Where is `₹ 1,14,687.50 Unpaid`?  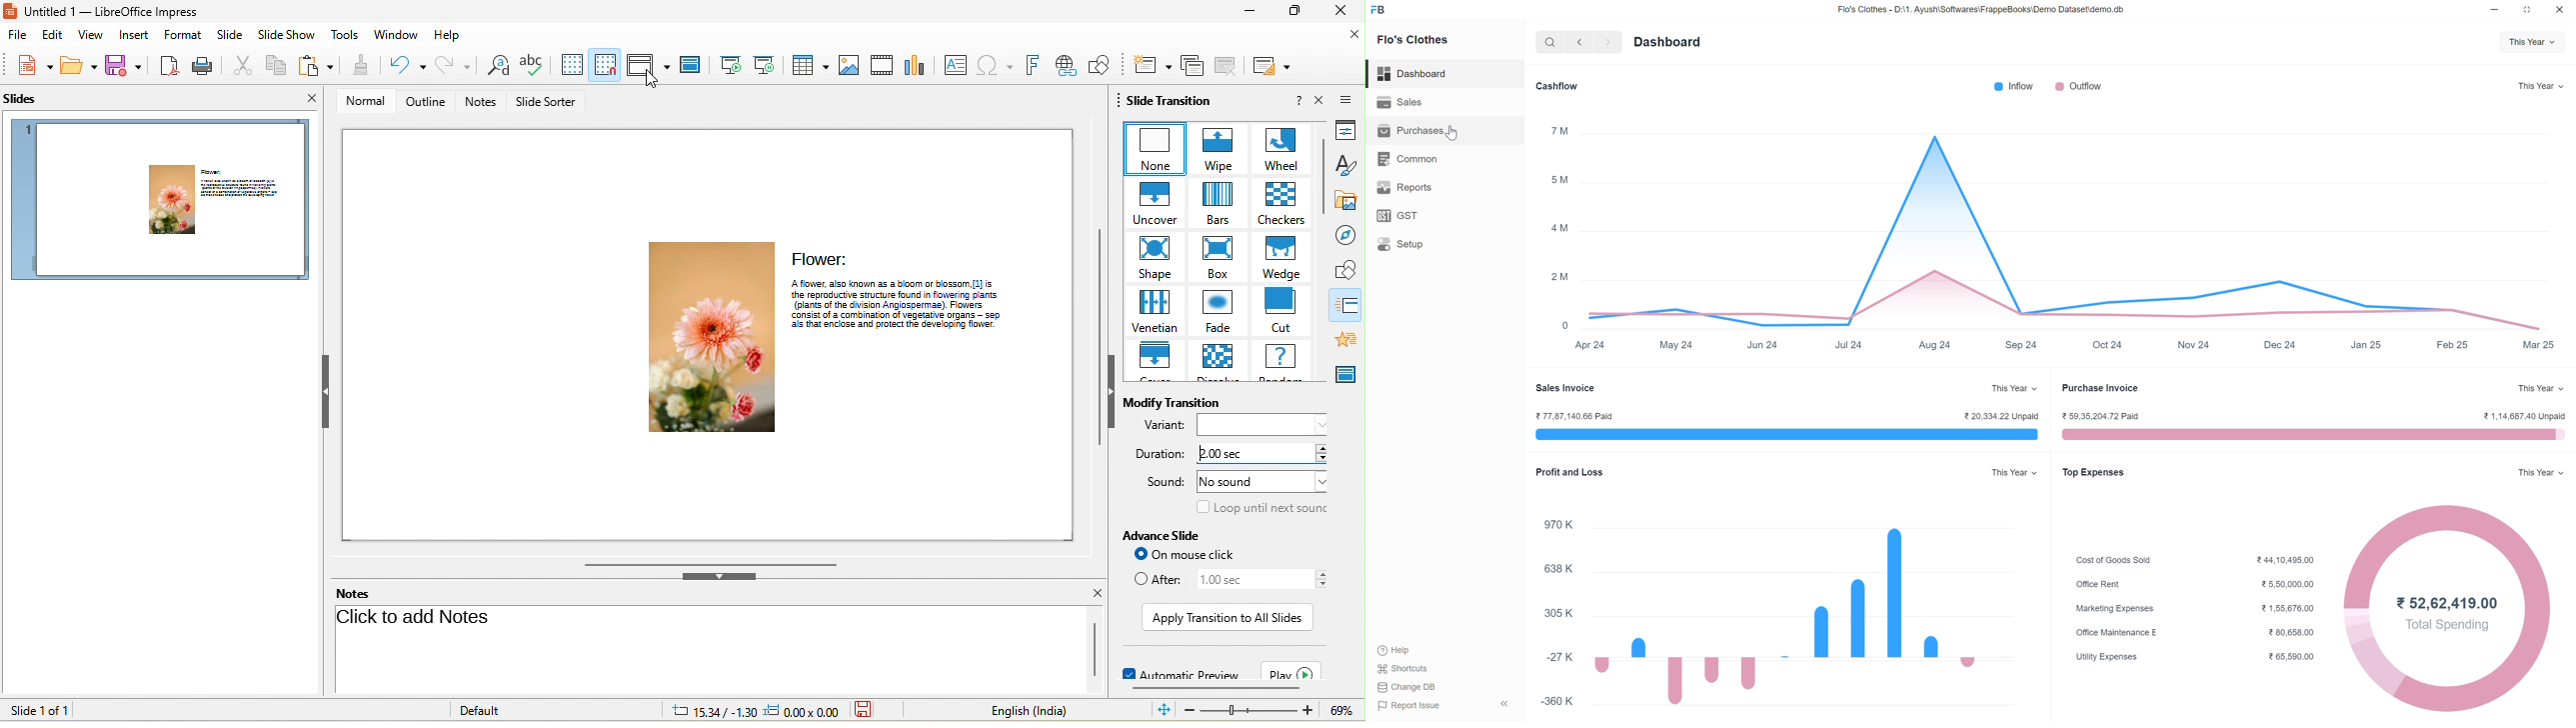 ₹ 1,14,687.50 Unpaid is located at coordinates (2525, 417).